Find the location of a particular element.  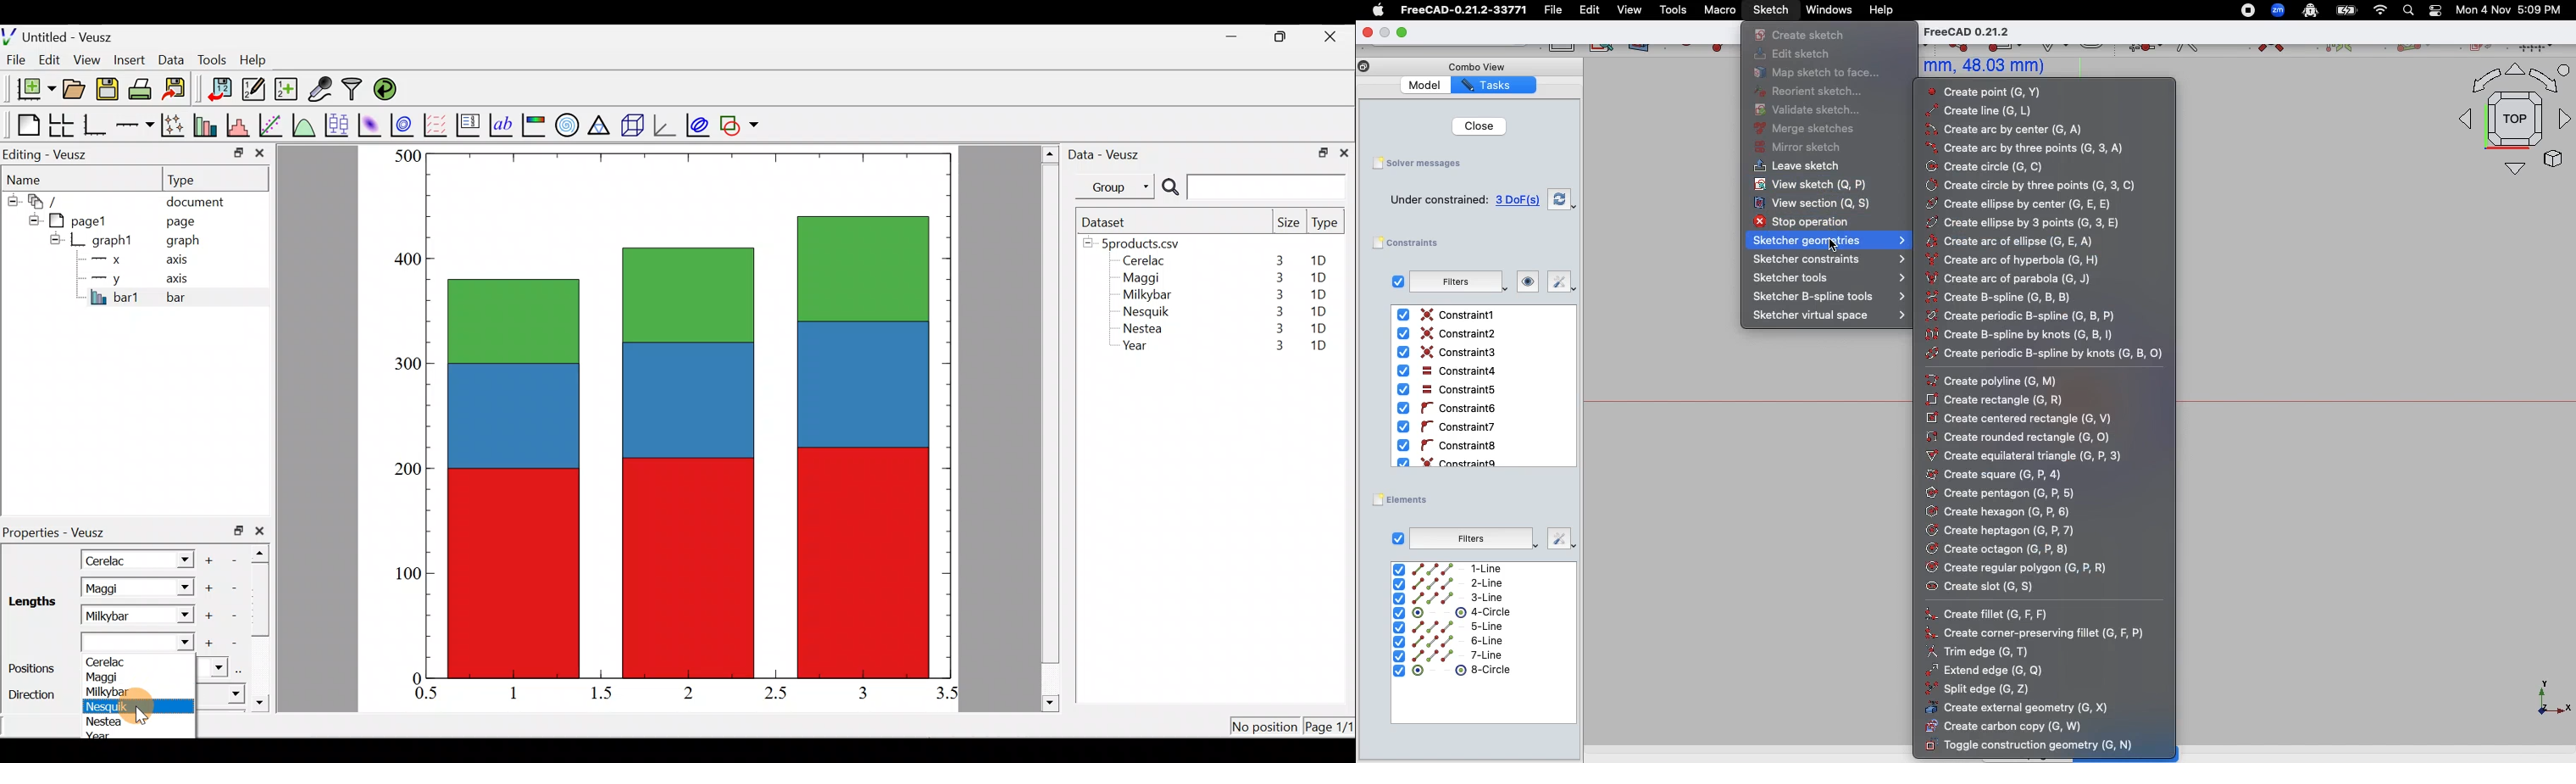

Insert is located at coordinates (131, 59).